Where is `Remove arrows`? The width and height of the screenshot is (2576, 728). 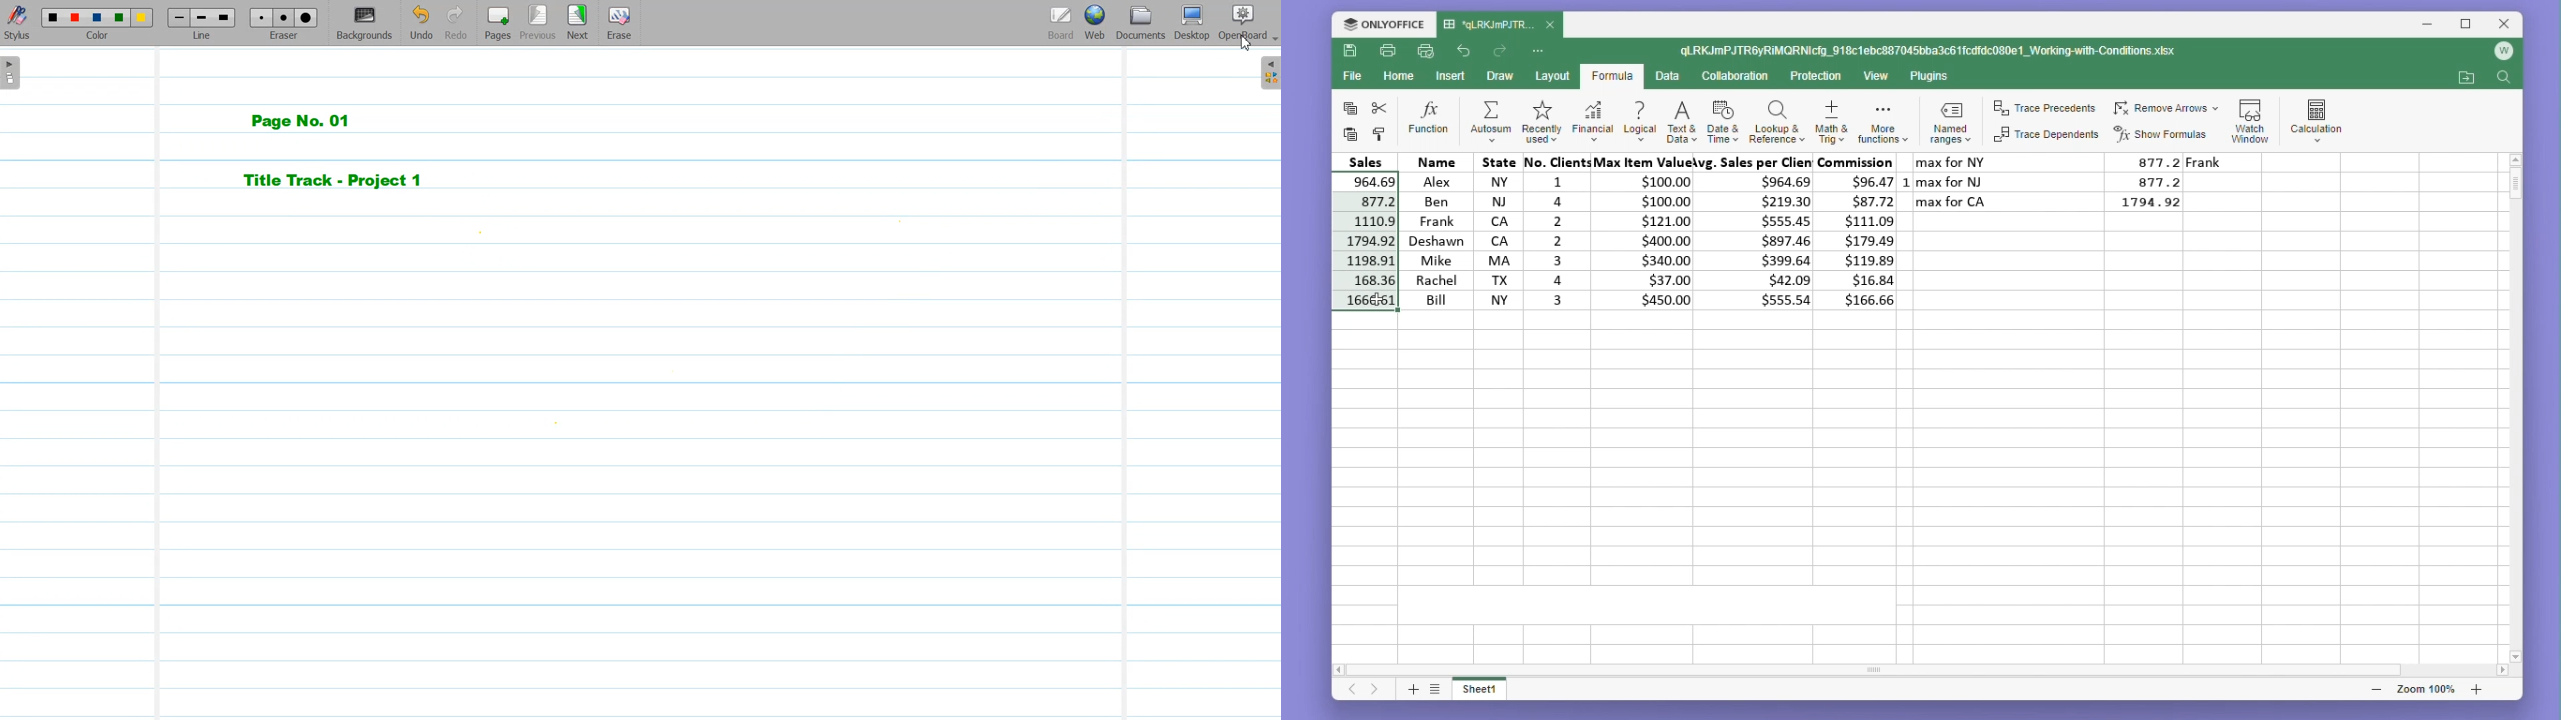 Remove arrows is located at coordinates (2165, 109).